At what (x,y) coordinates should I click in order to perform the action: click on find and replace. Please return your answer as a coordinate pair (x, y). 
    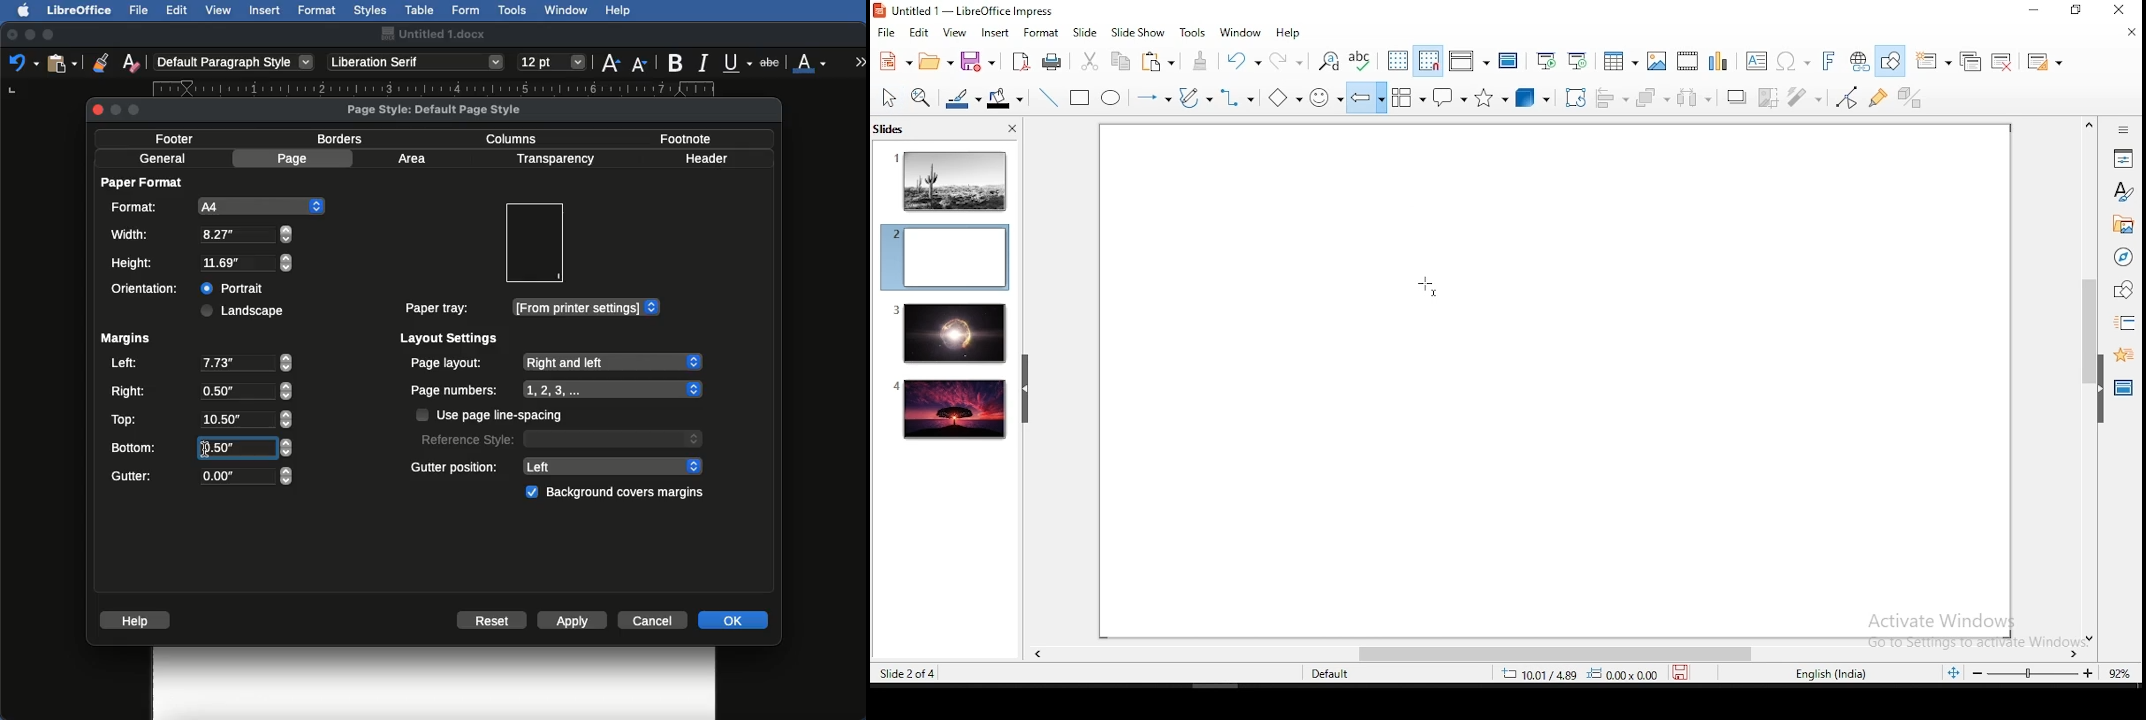
    Looking at the image, I should click on (1329, 59).